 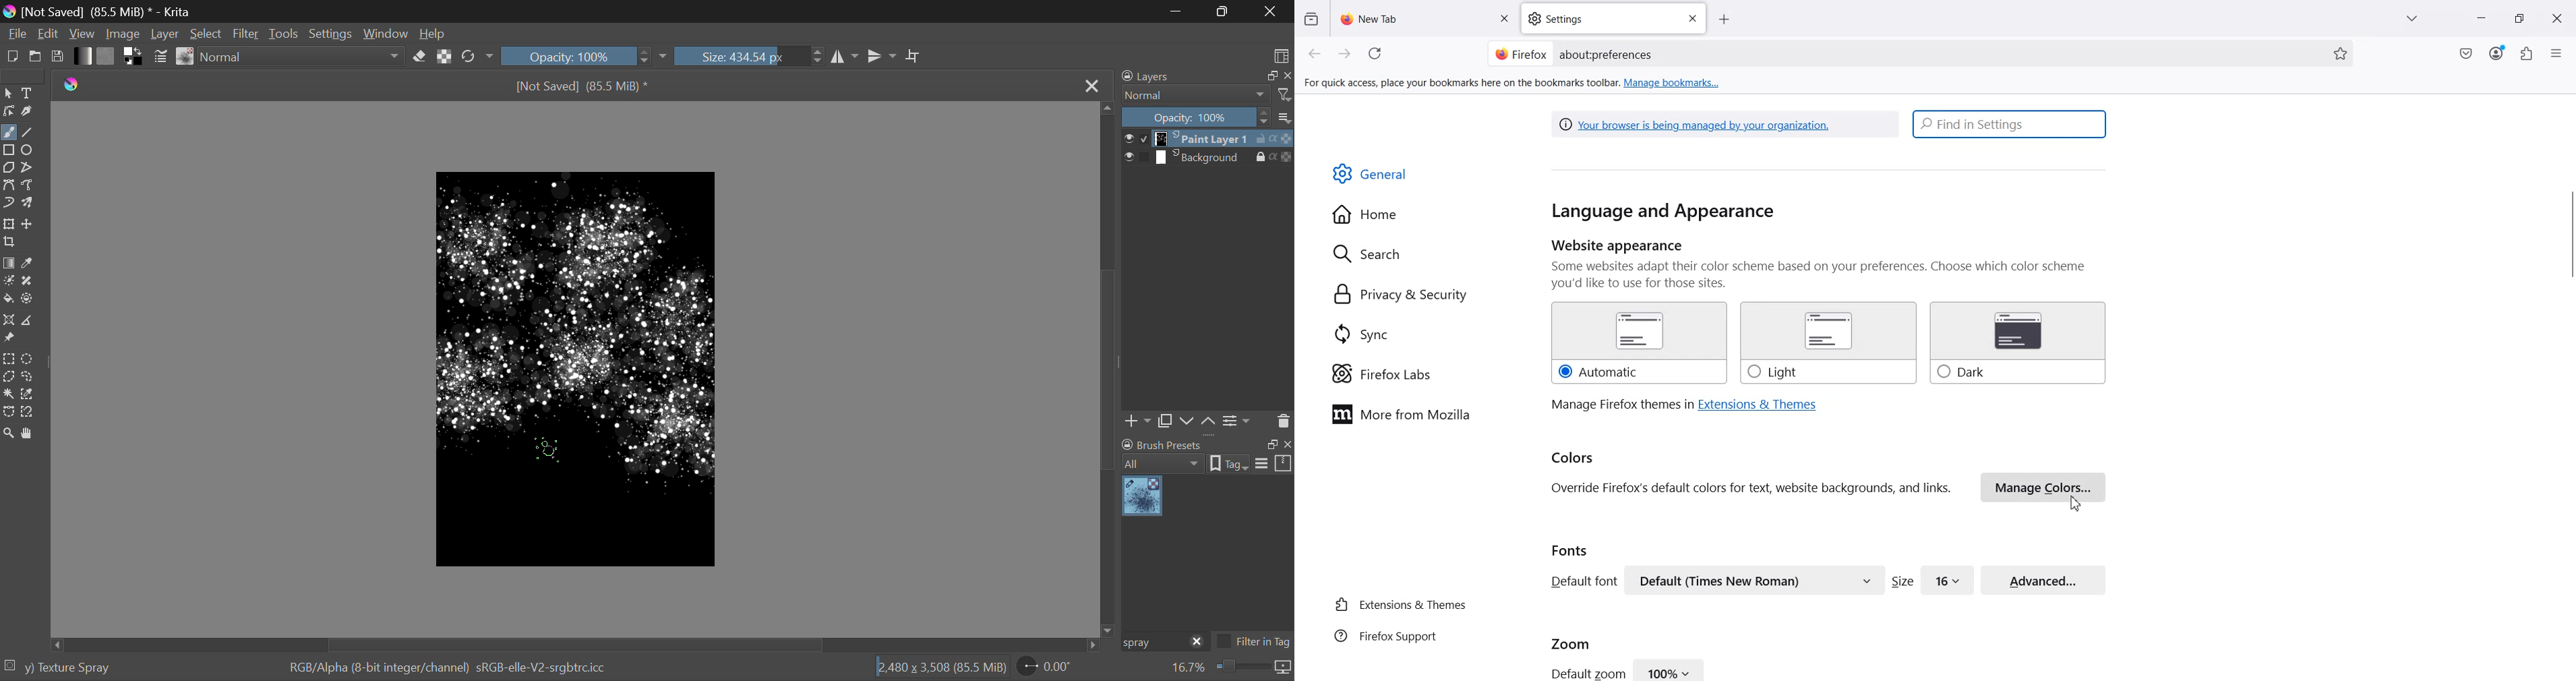 What do you see at coordinates (9, 169) in the screenshot?
I see `Polygon` at bounding box center [9, 169].